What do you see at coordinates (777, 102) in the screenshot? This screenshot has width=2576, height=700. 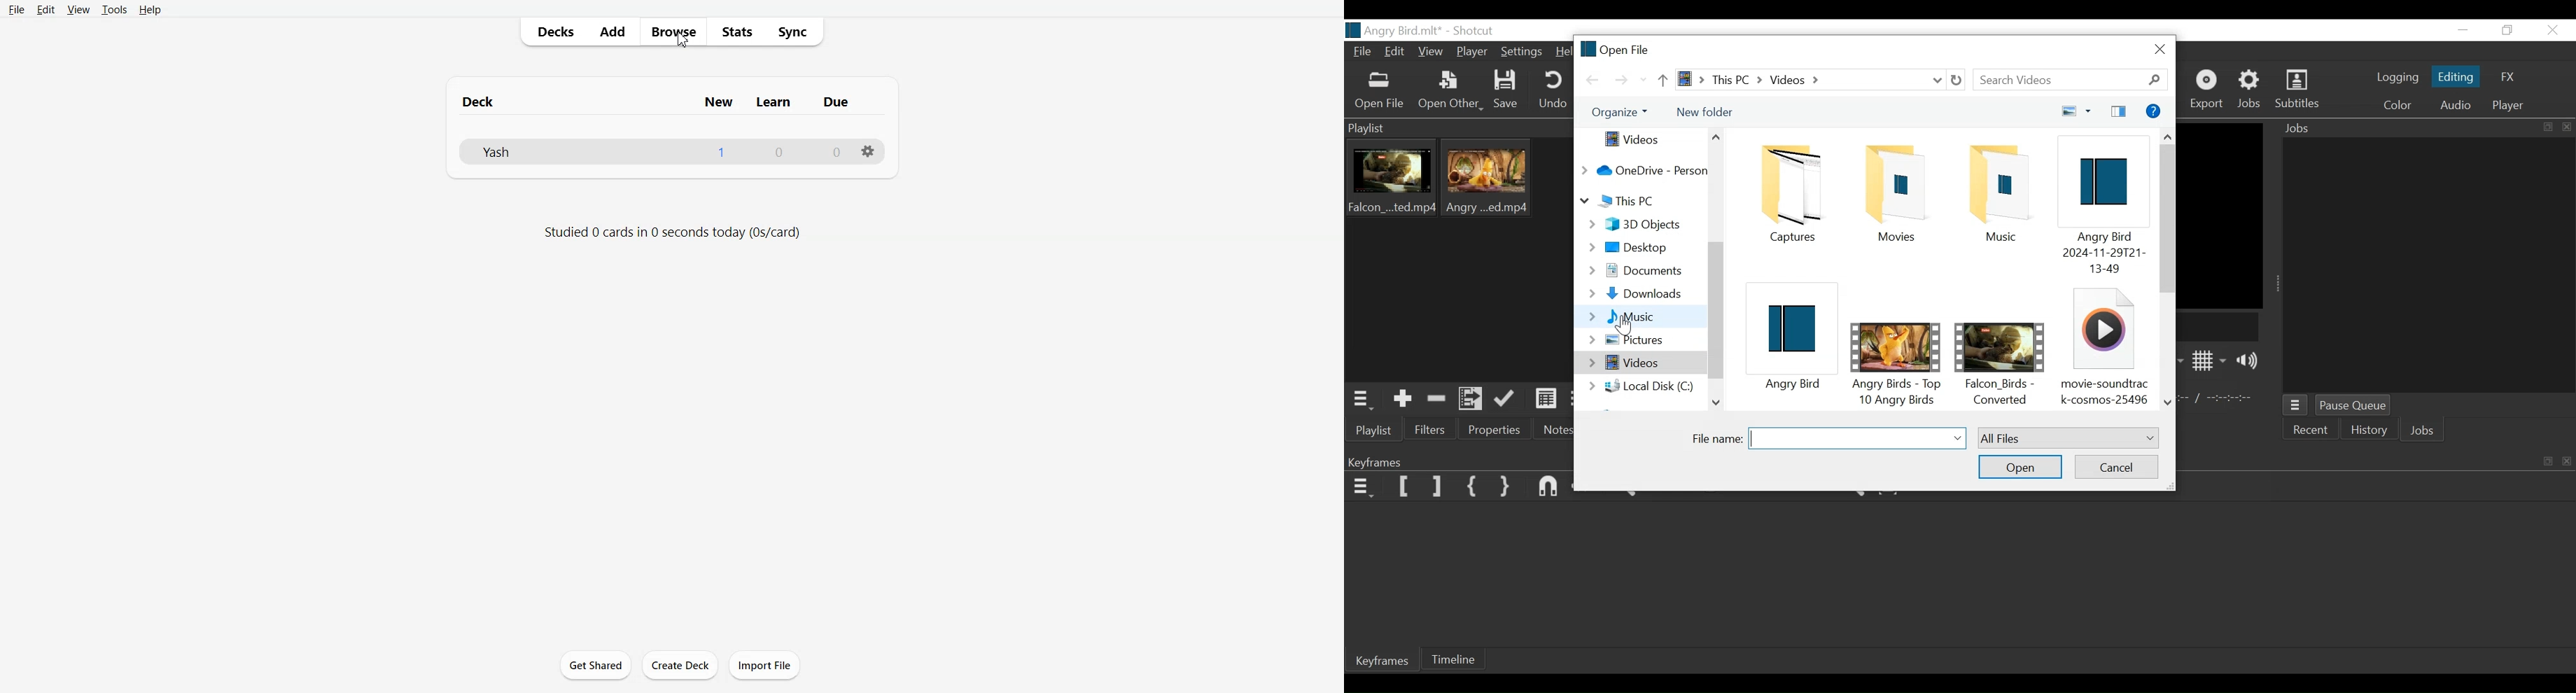 I see `Learn` at bounding box center [777, 102].